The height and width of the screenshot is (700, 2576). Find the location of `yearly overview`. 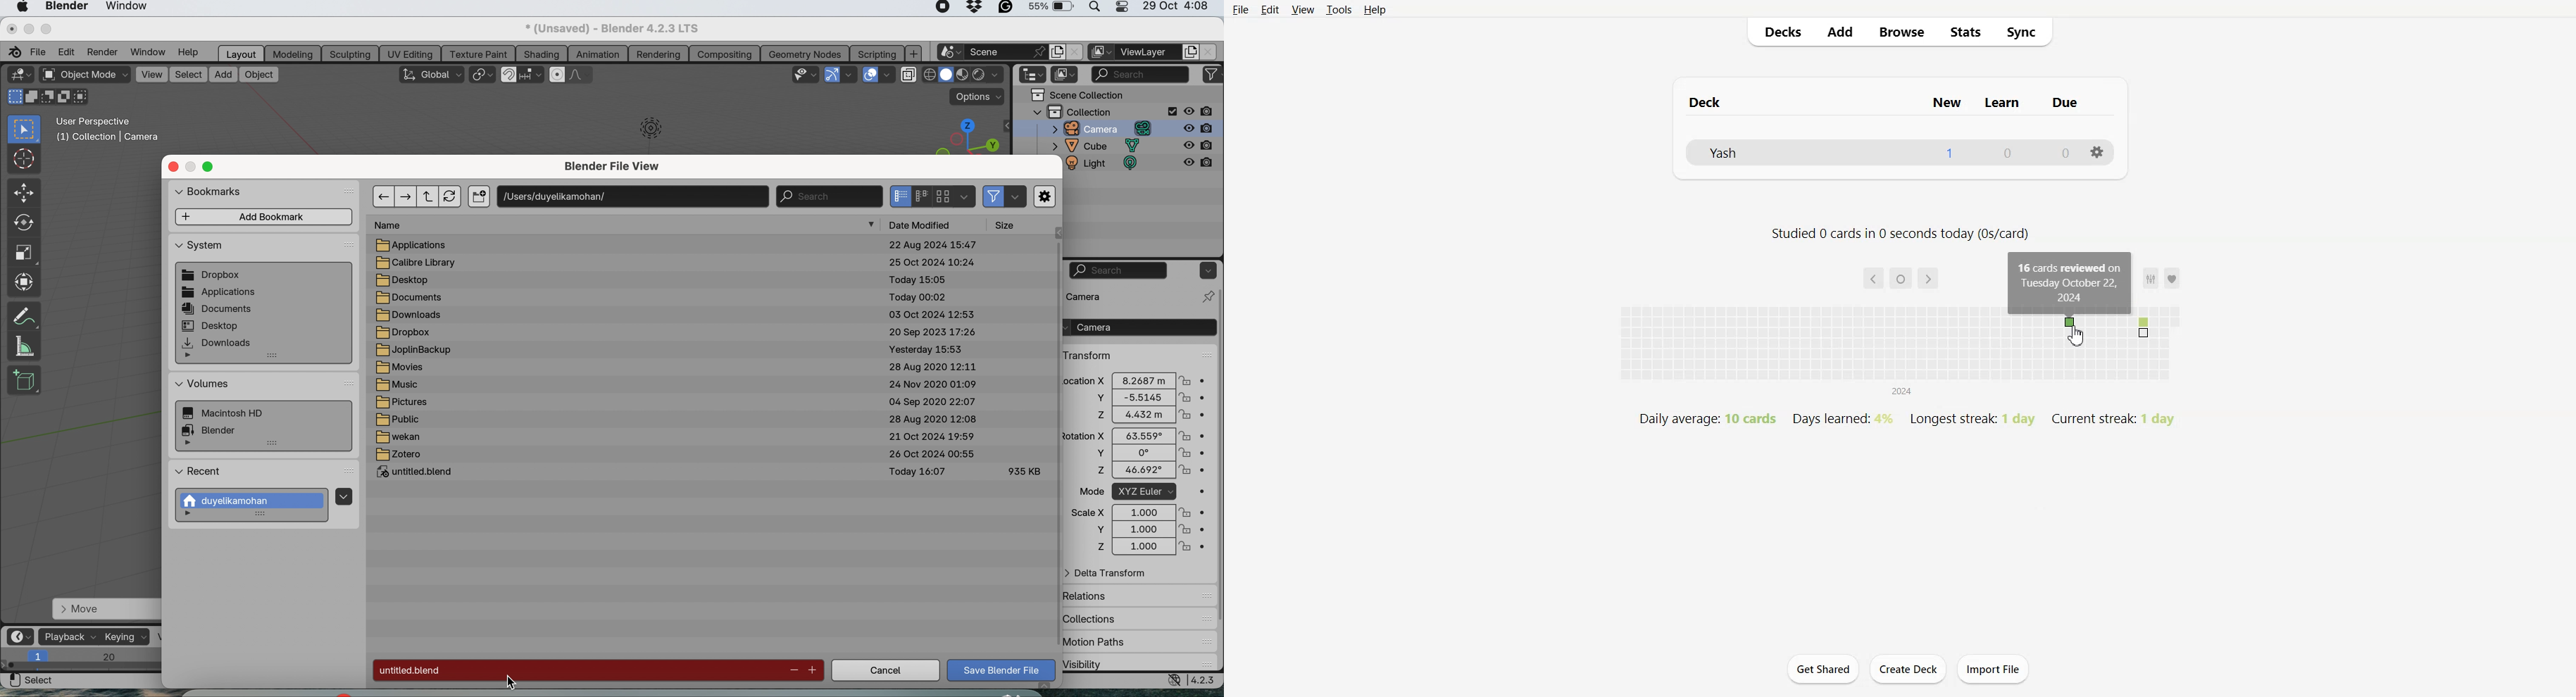

yearly overview is located at coordinates (1898, 362).